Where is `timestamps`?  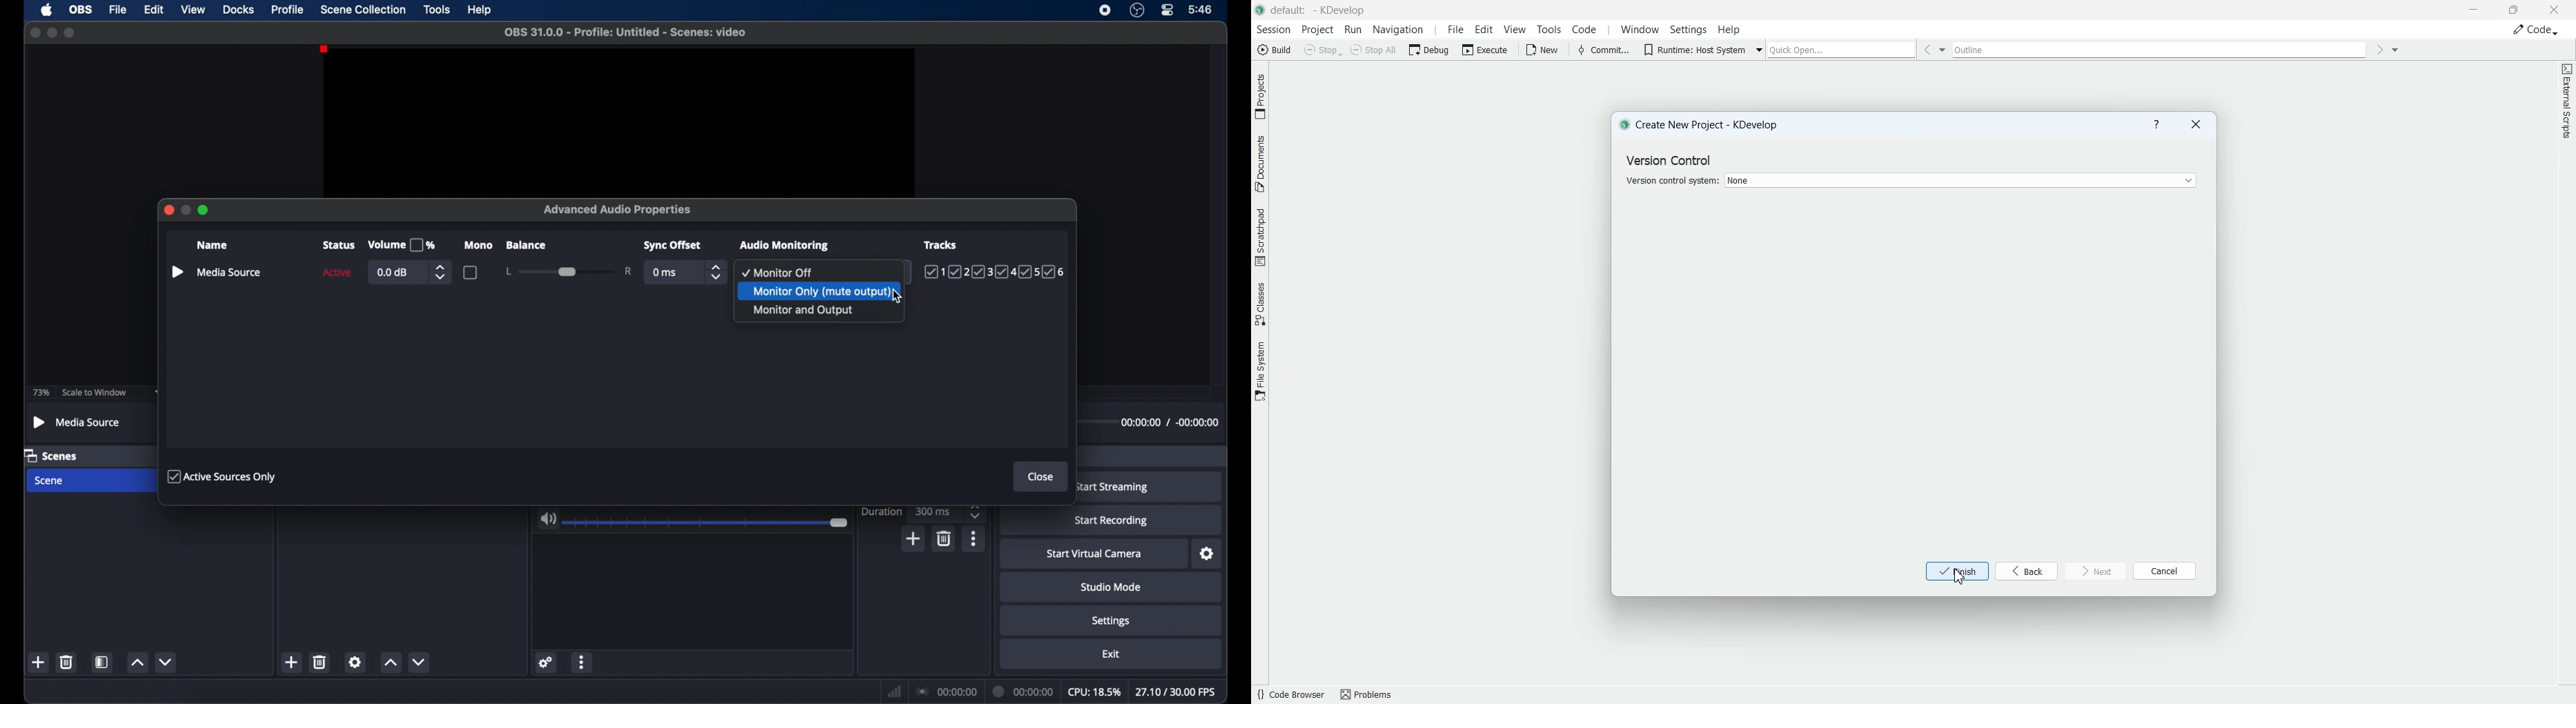 timestamps is located at coordinates (1170, 422).